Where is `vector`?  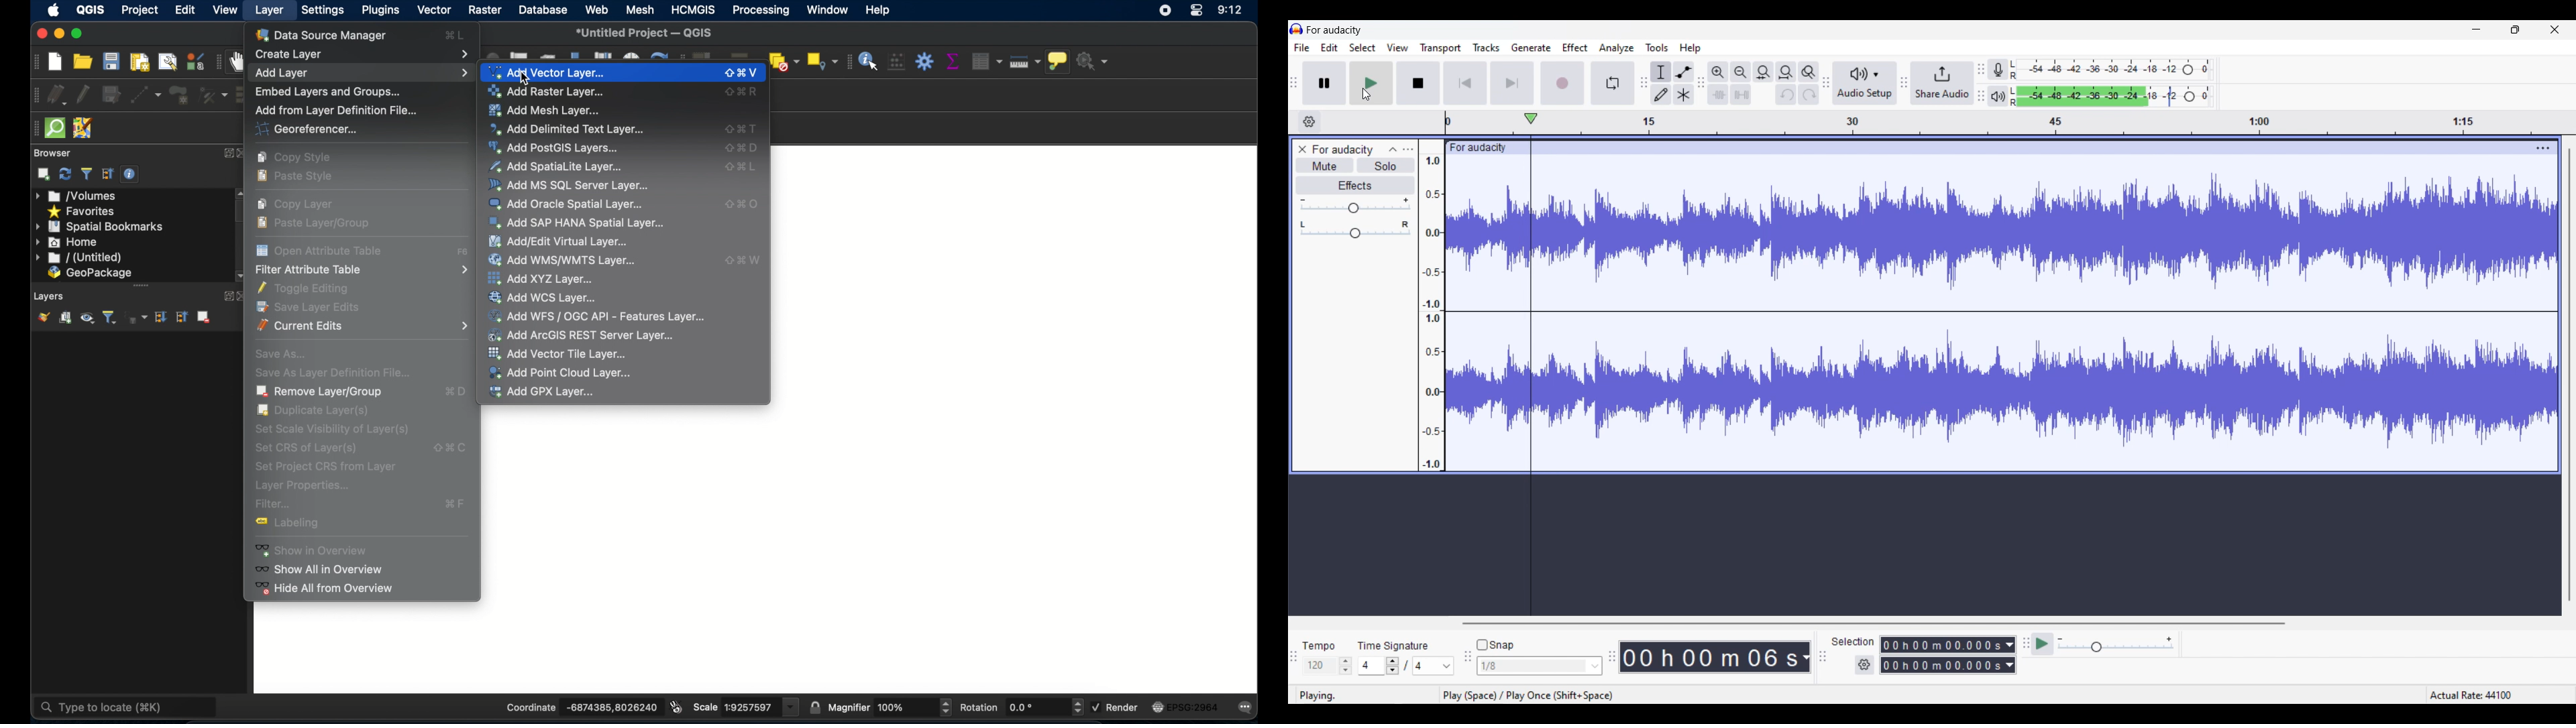 vector is located at coordinates (433, 9).